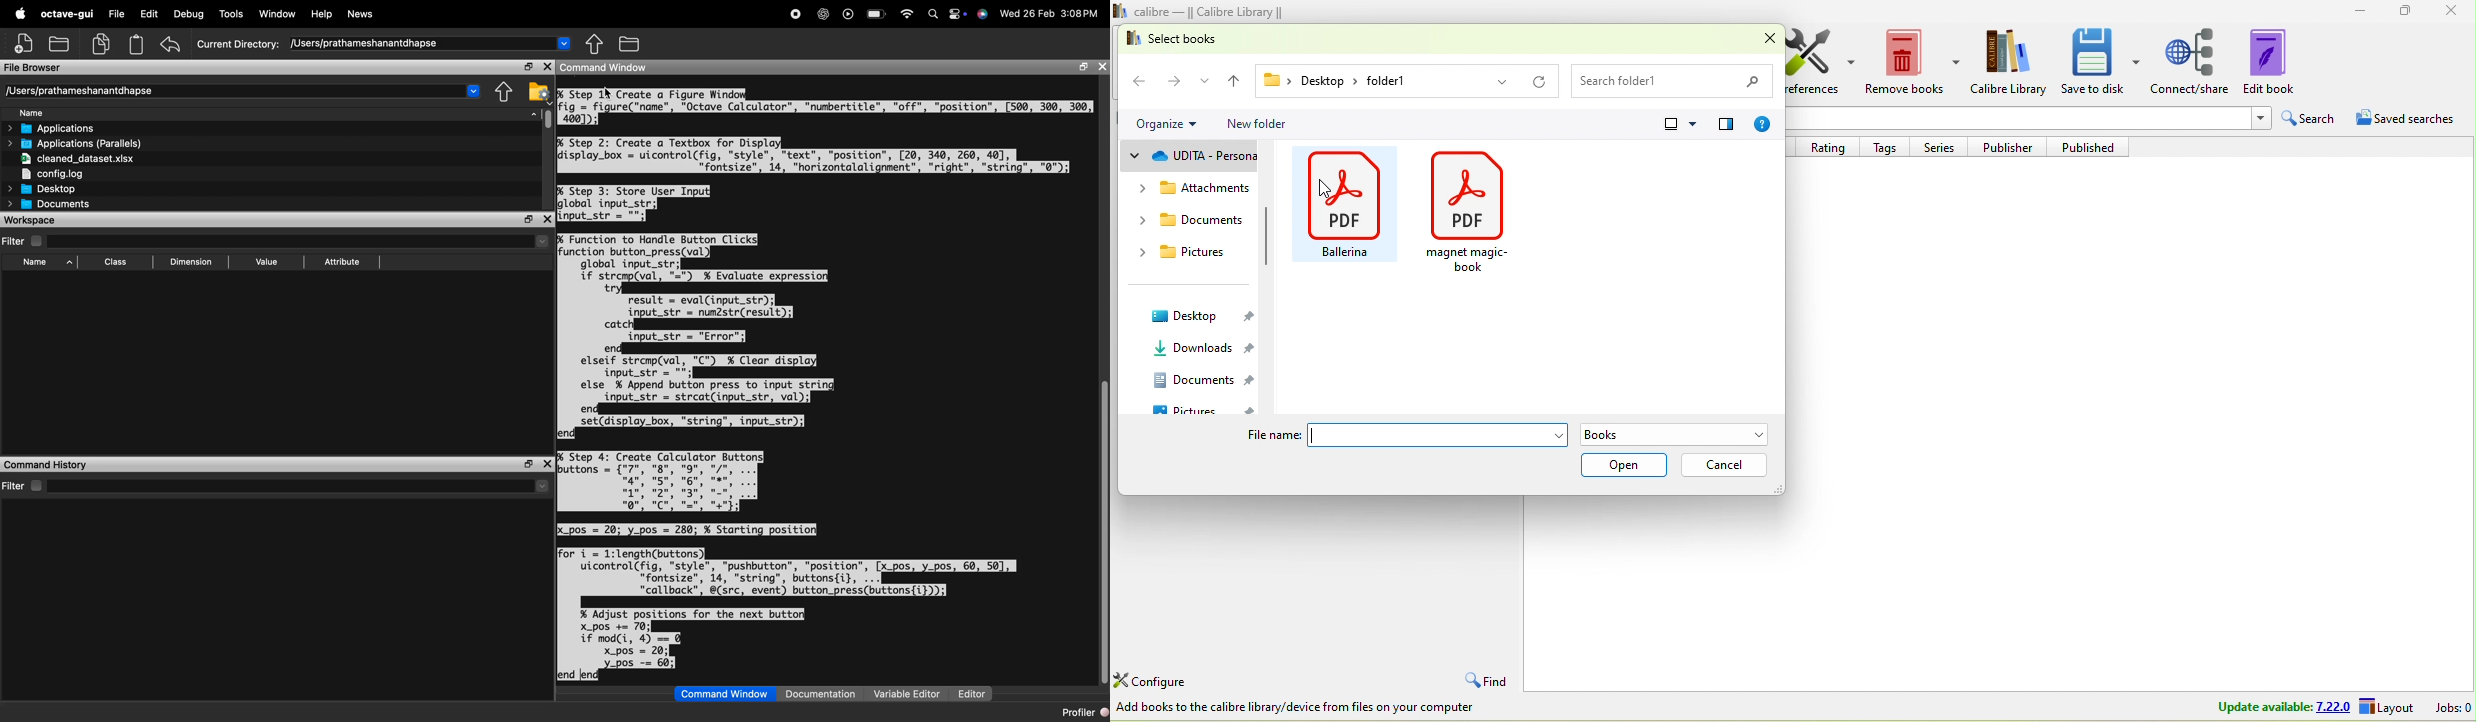 The height and width of the screenshot is (728, 2492). Describe the element at coordinates (45, 263) in the screenshot. I see `Name ` at that location.